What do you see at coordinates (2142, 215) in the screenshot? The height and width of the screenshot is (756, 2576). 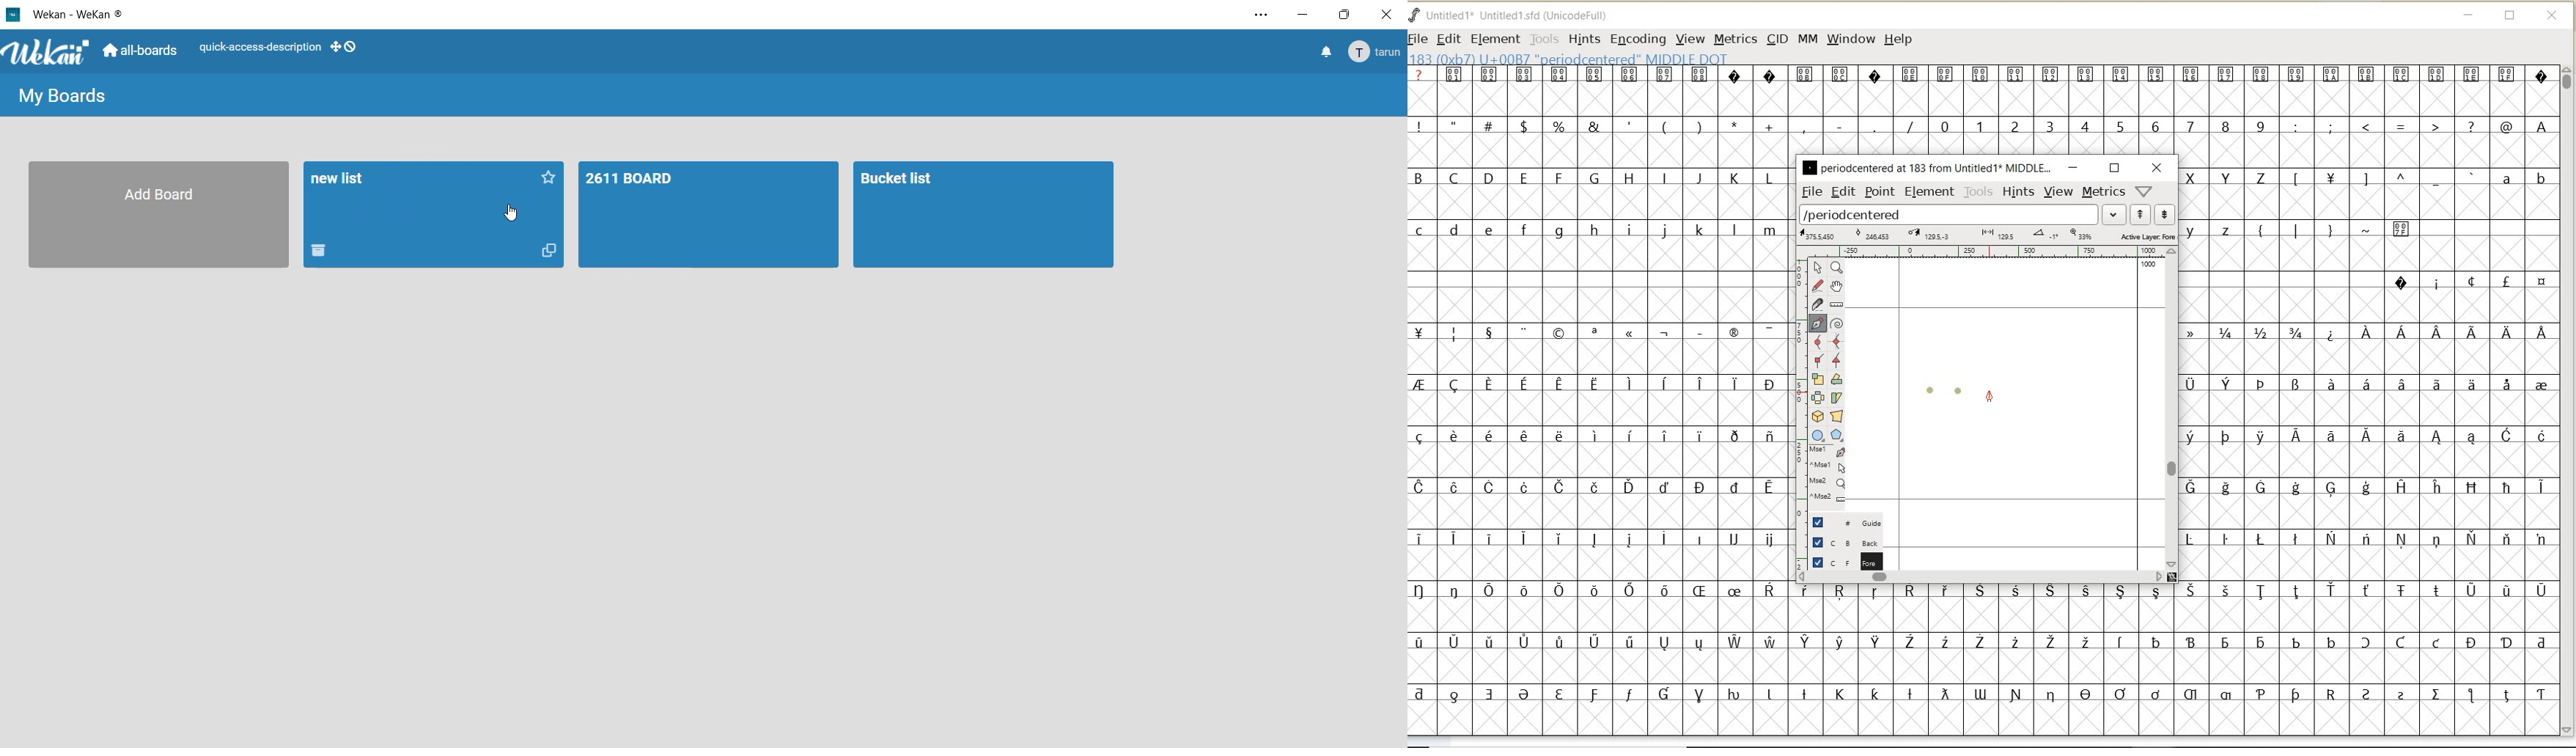 I see `show previous word list` at bounding box center [2142, 215].